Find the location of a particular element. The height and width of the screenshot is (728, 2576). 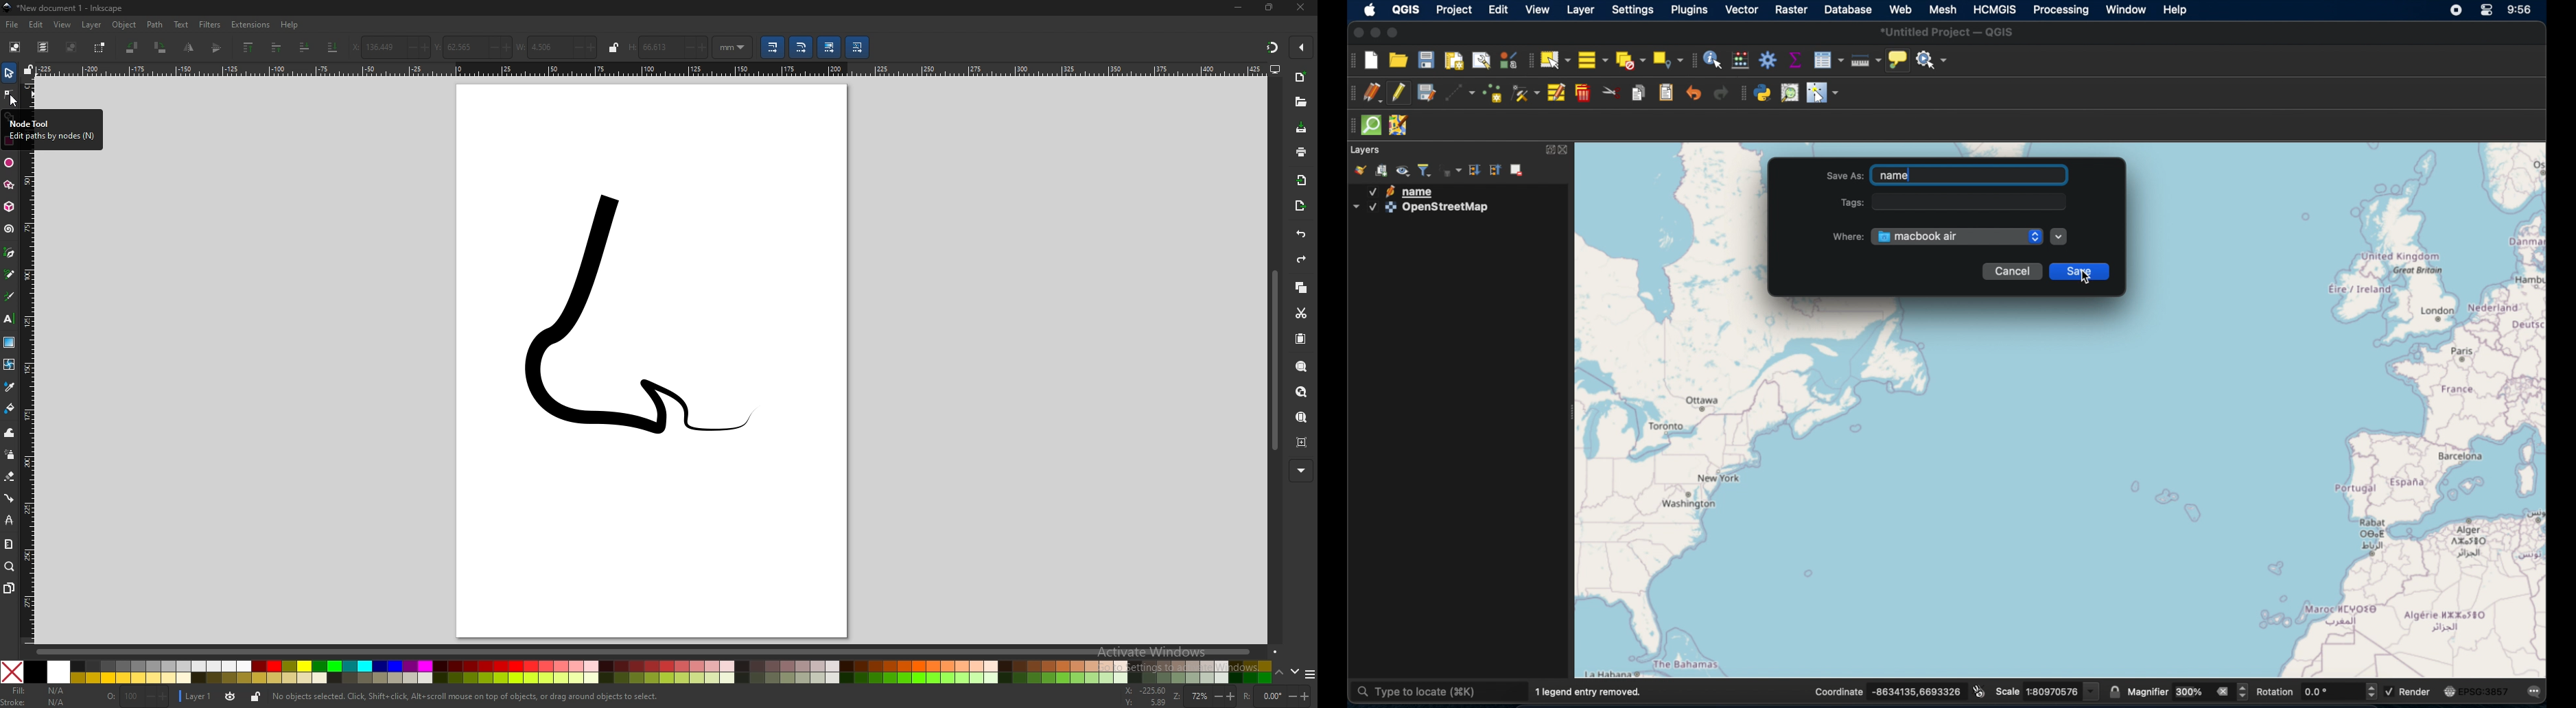

processing is located at coordinates (2062, 11).